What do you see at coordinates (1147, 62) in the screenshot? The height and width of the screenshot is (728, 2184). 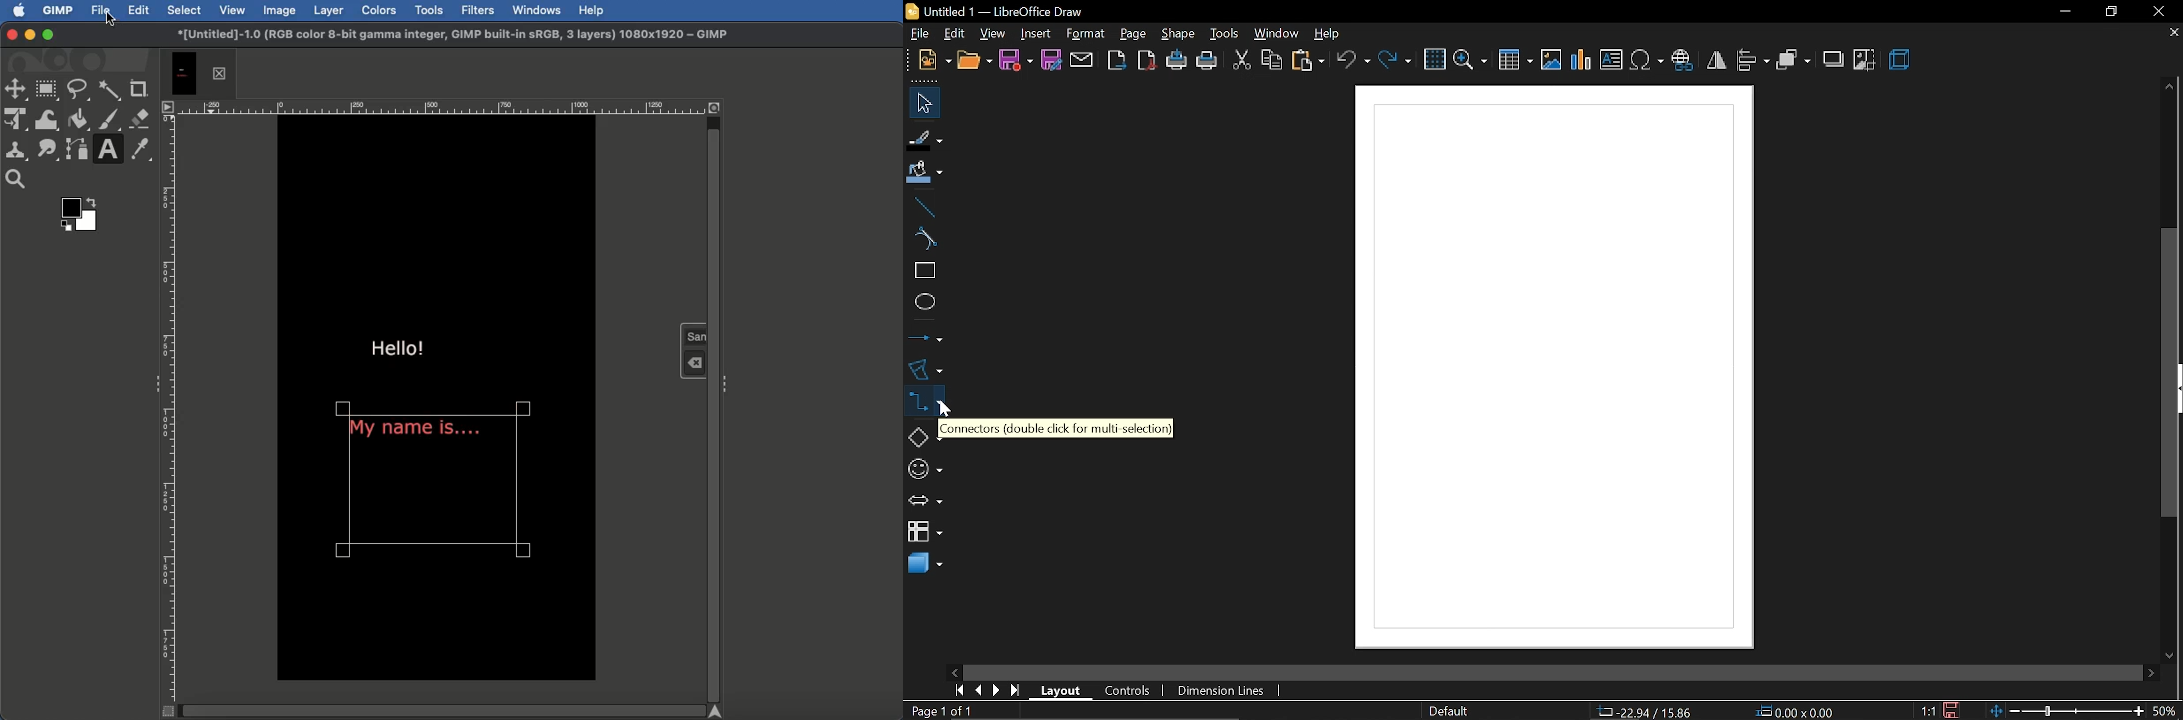 I see `export as pdf` at bounding box center [1147, 62].